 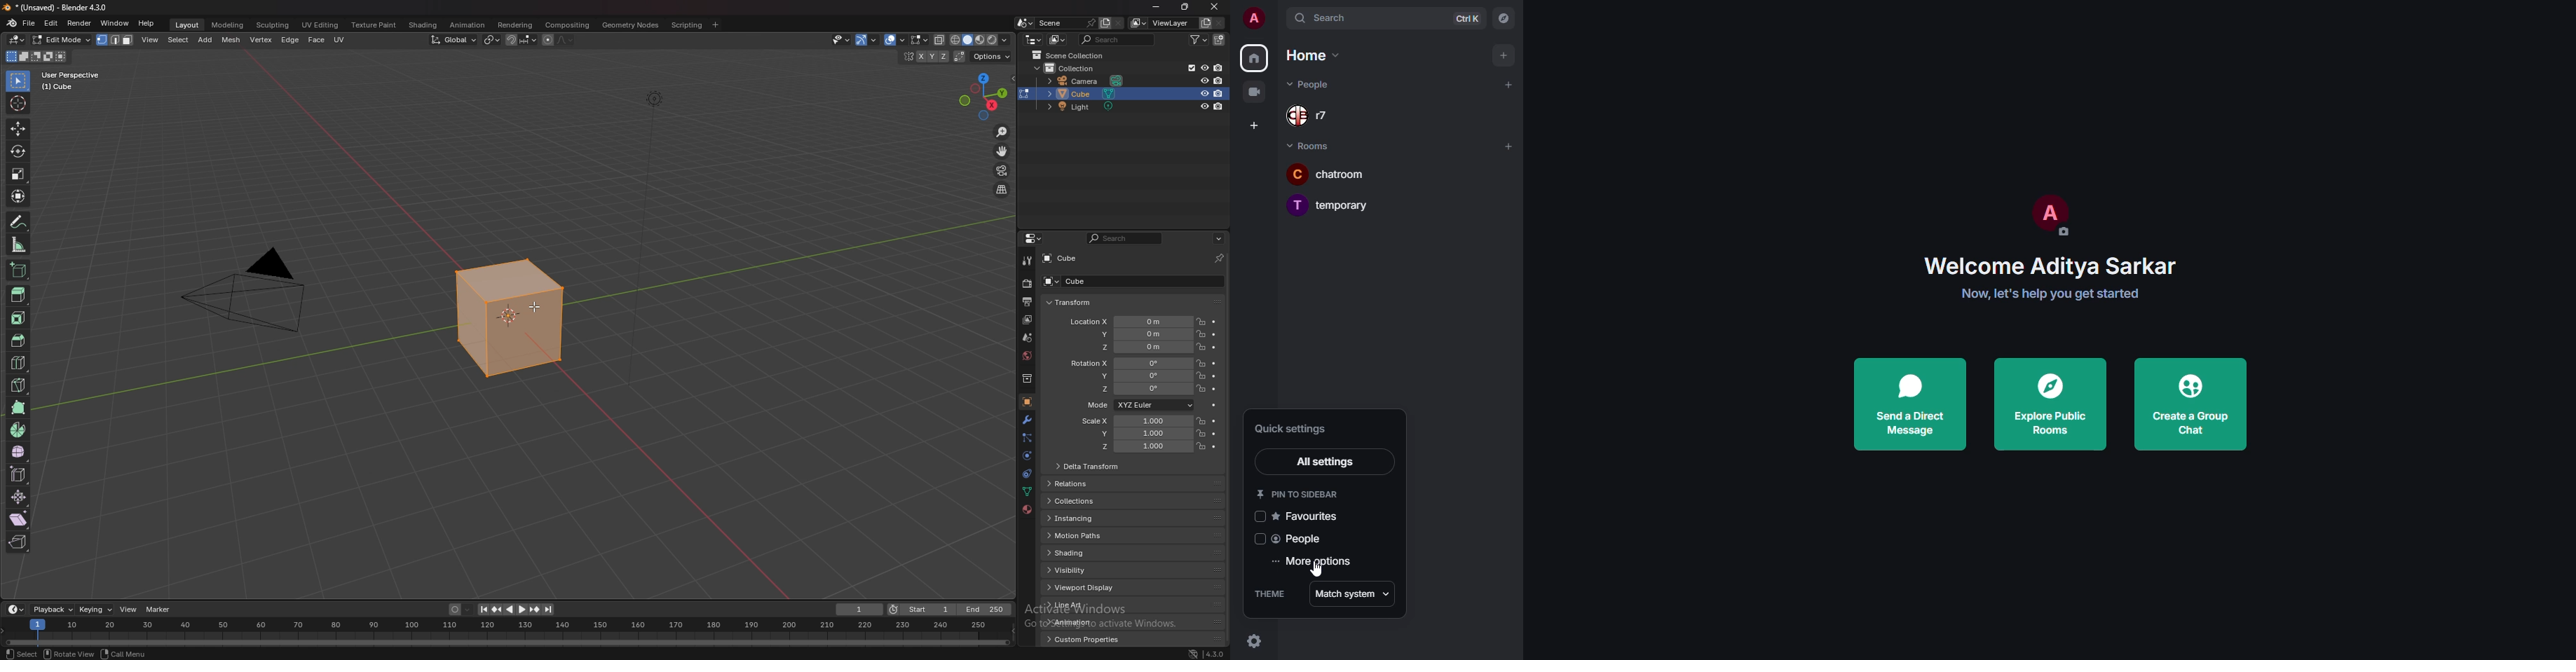 What do you see at coordinates (1201, 322) in the screenshot?
I see `lock location` at bounding box center [1201, 322].